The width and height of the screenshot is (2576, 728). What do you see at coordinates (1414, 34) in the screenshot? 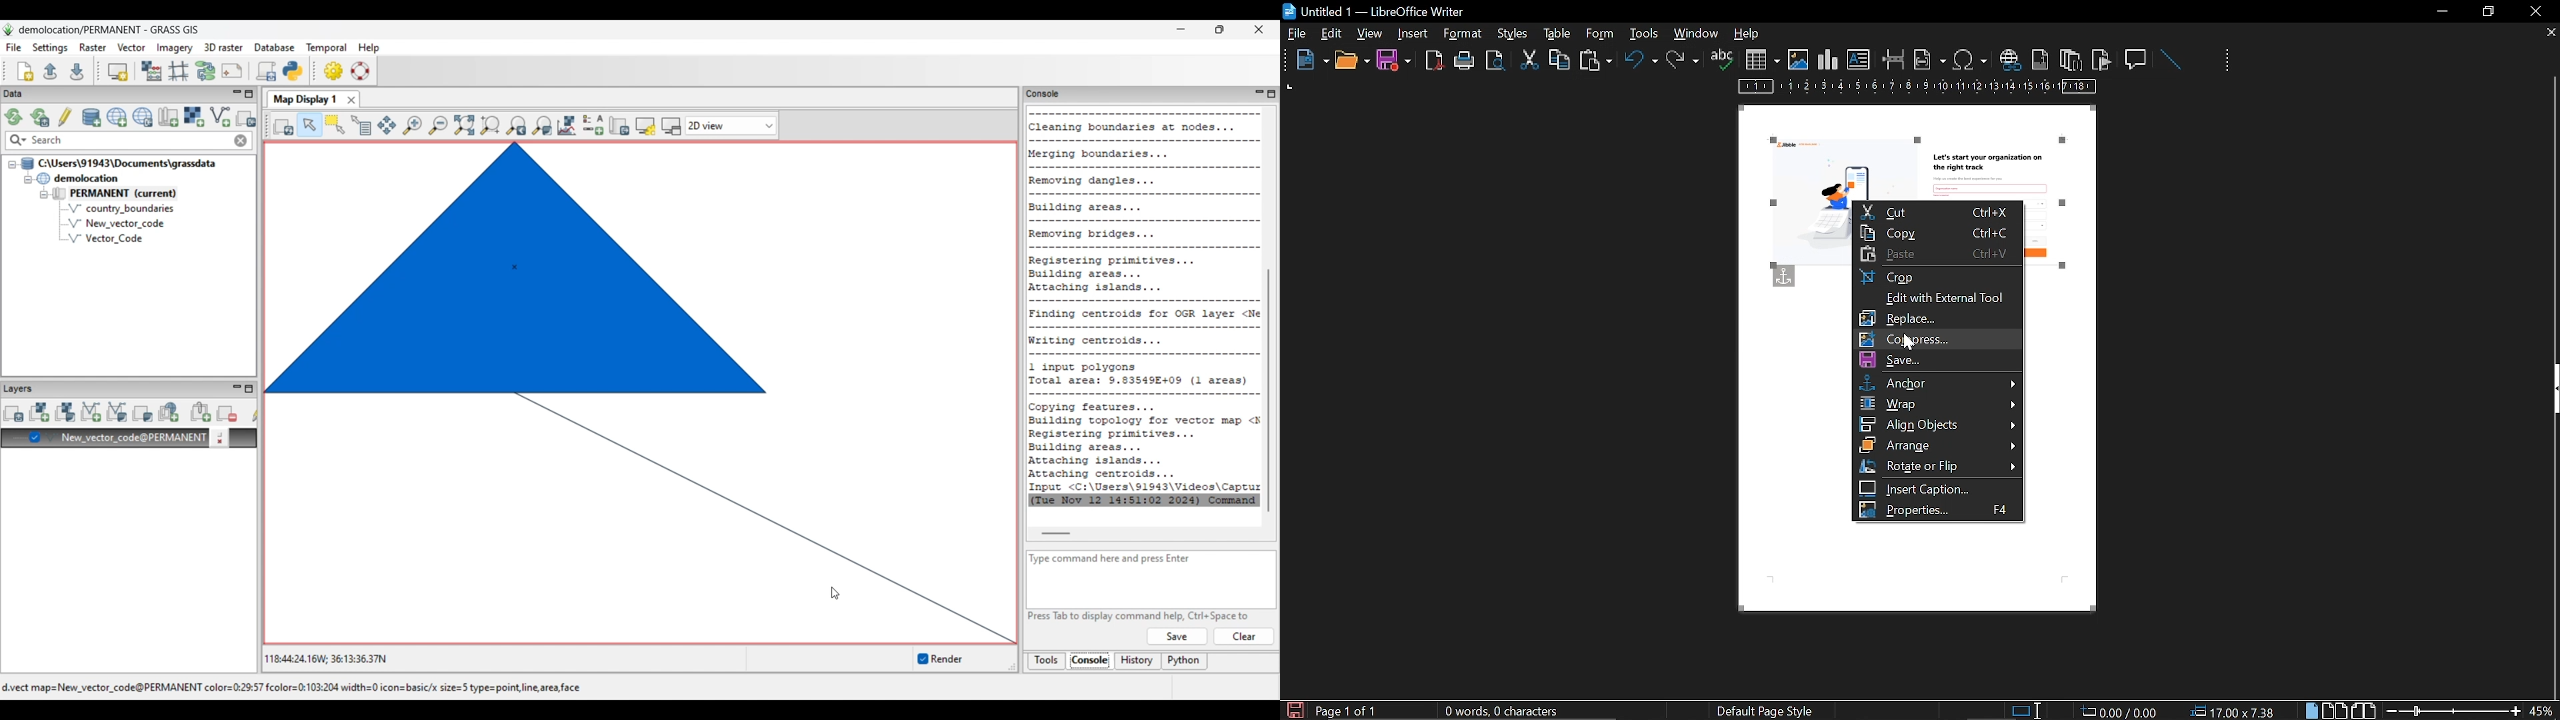
I see `insert` at bounding box center [1414, 34].